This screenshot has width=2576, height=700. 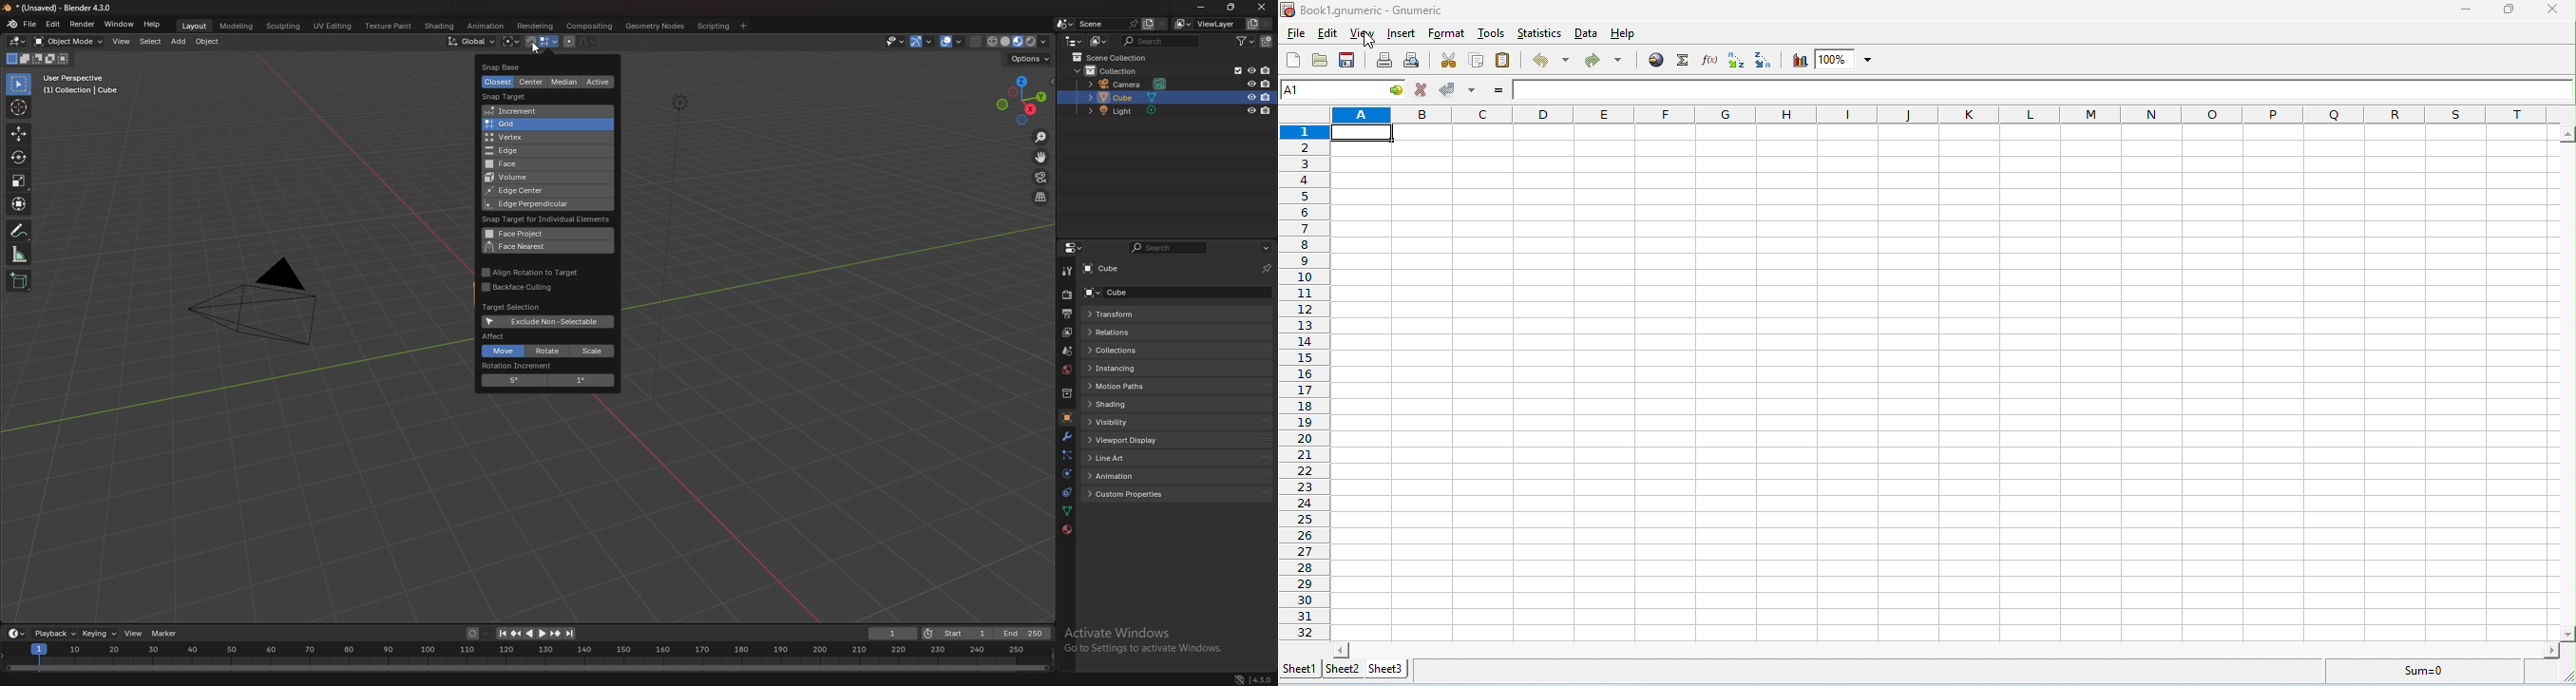 I want to click on data, so click(x=1588, y=34).